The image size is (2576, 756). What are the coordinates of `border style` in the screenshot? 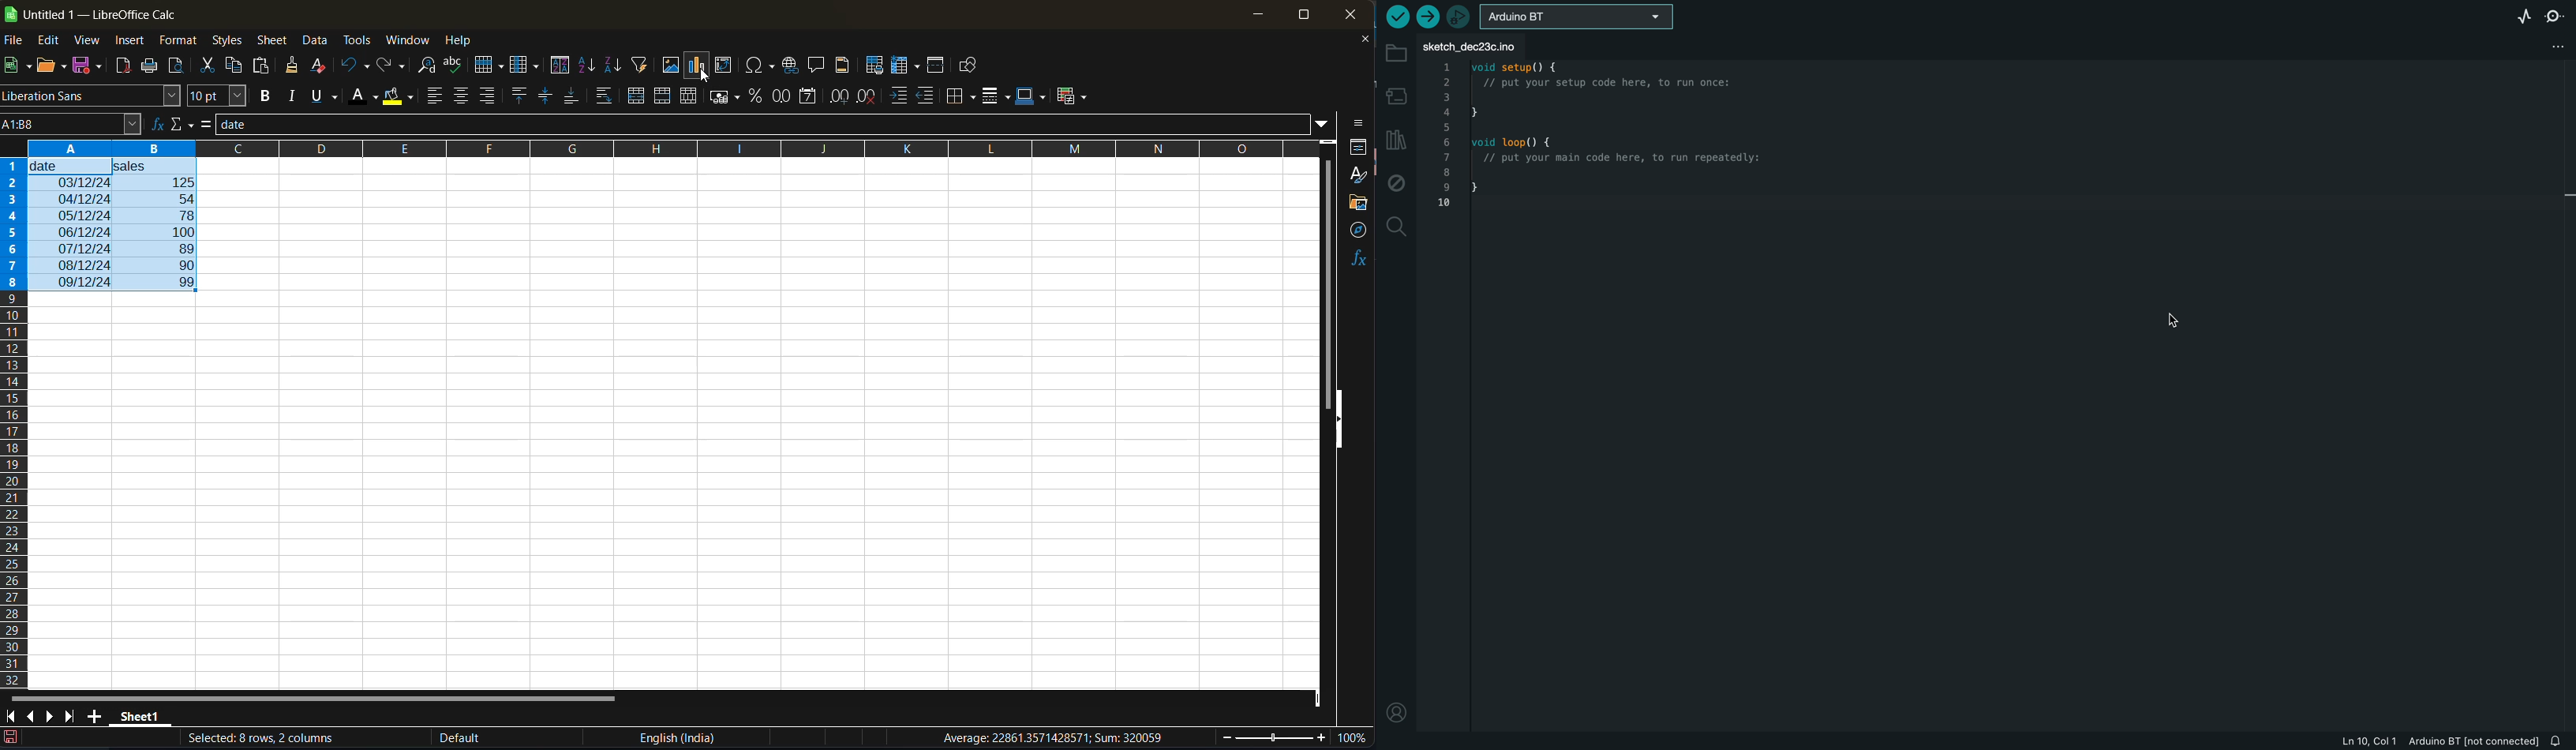 It's located at (995, 98).